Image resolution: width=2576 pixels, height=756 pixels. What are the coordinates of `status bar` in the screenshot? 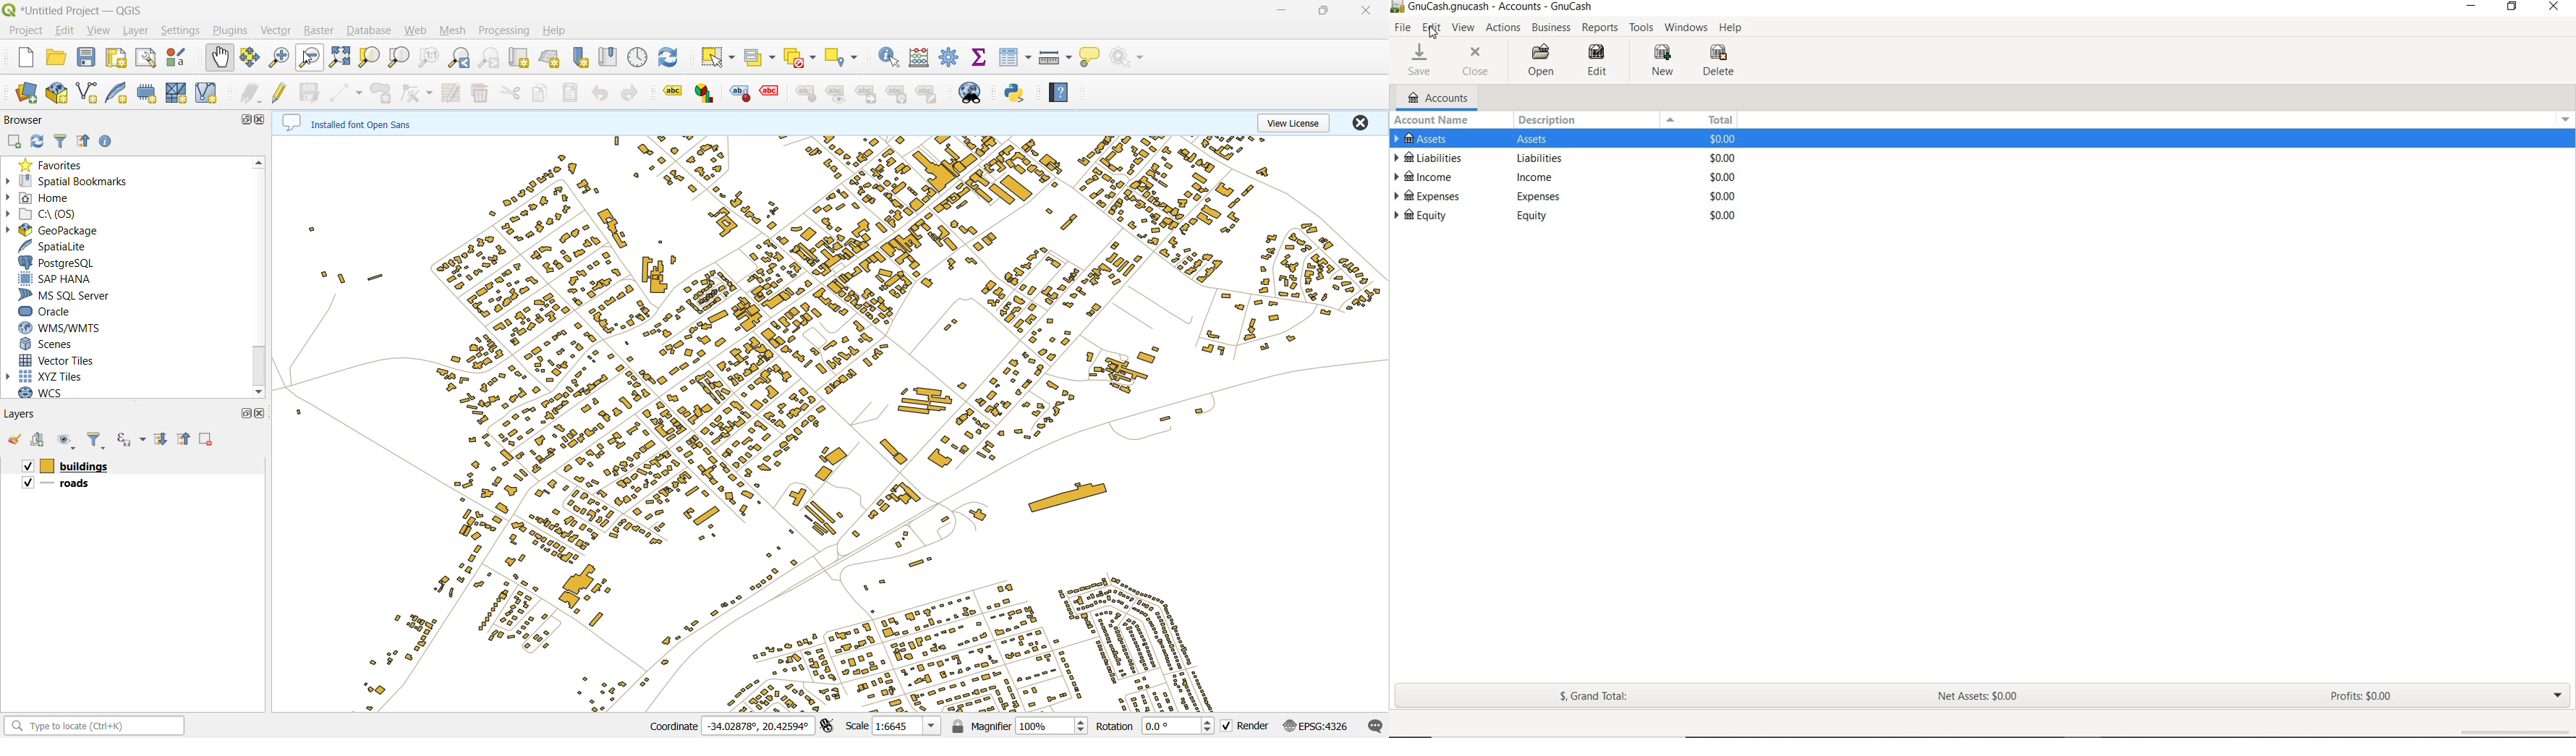 It's located at (96, 727).